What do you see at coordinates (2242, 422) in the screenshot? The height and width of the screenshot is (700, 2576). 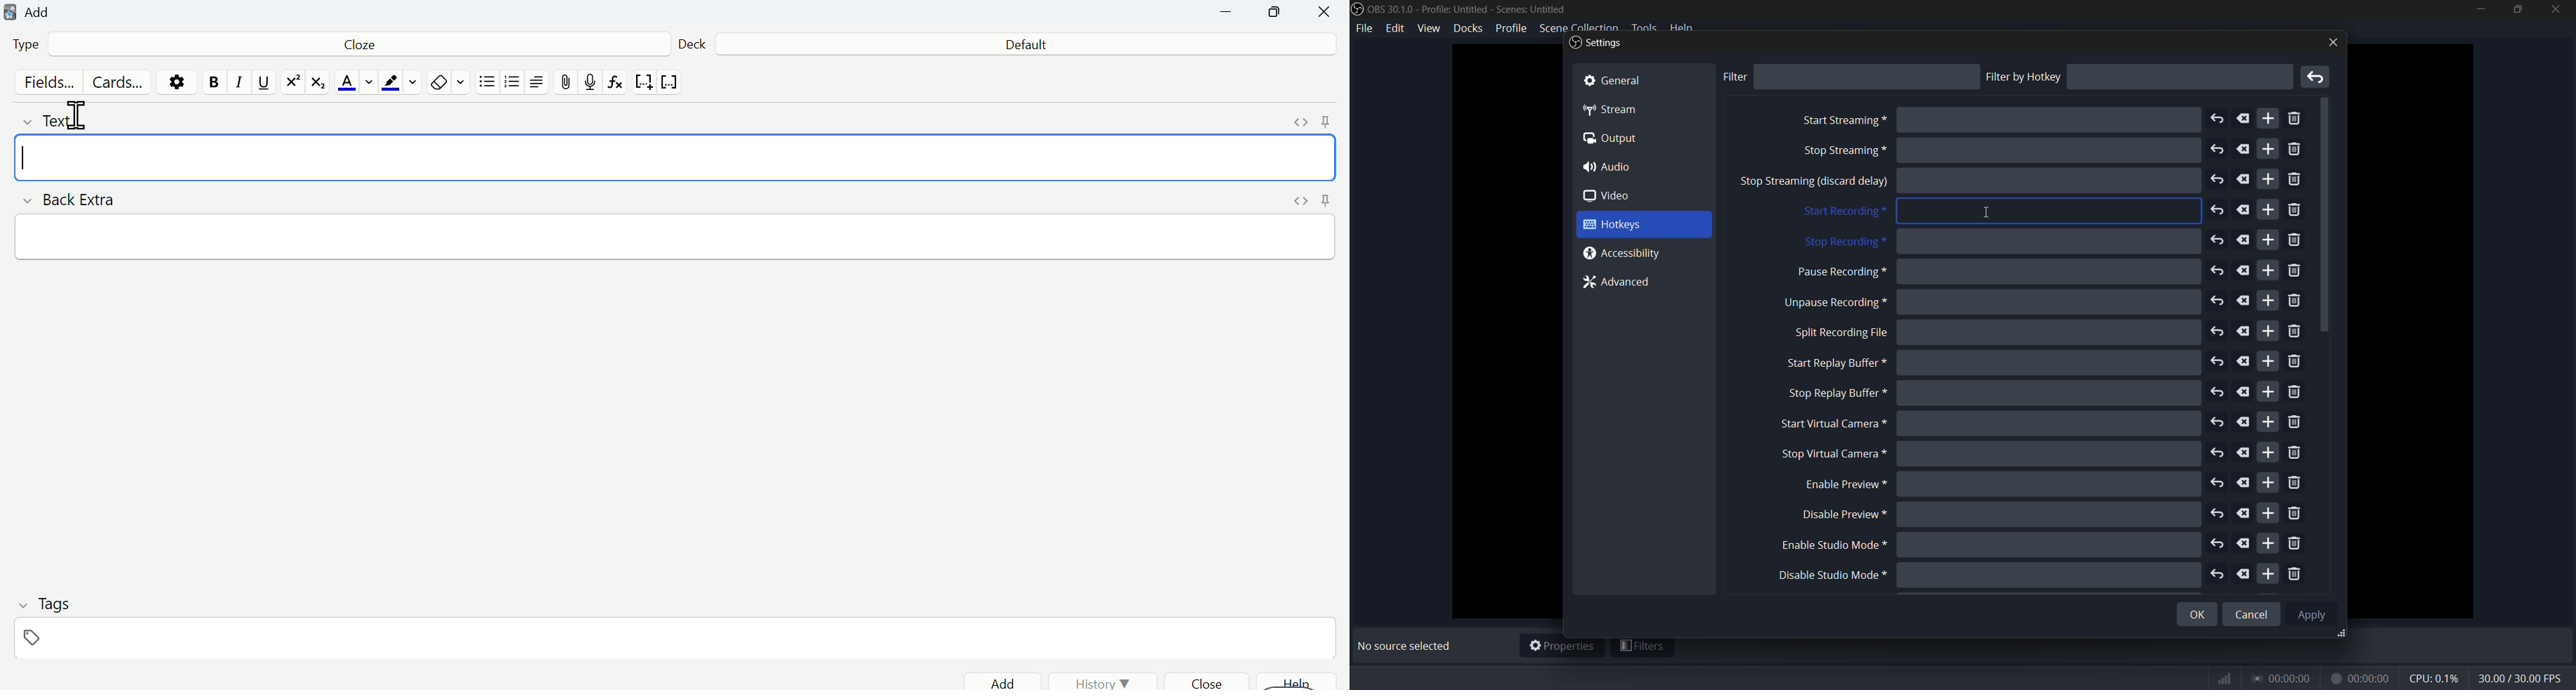 I see `delete` at bounding box center [2242, 422].